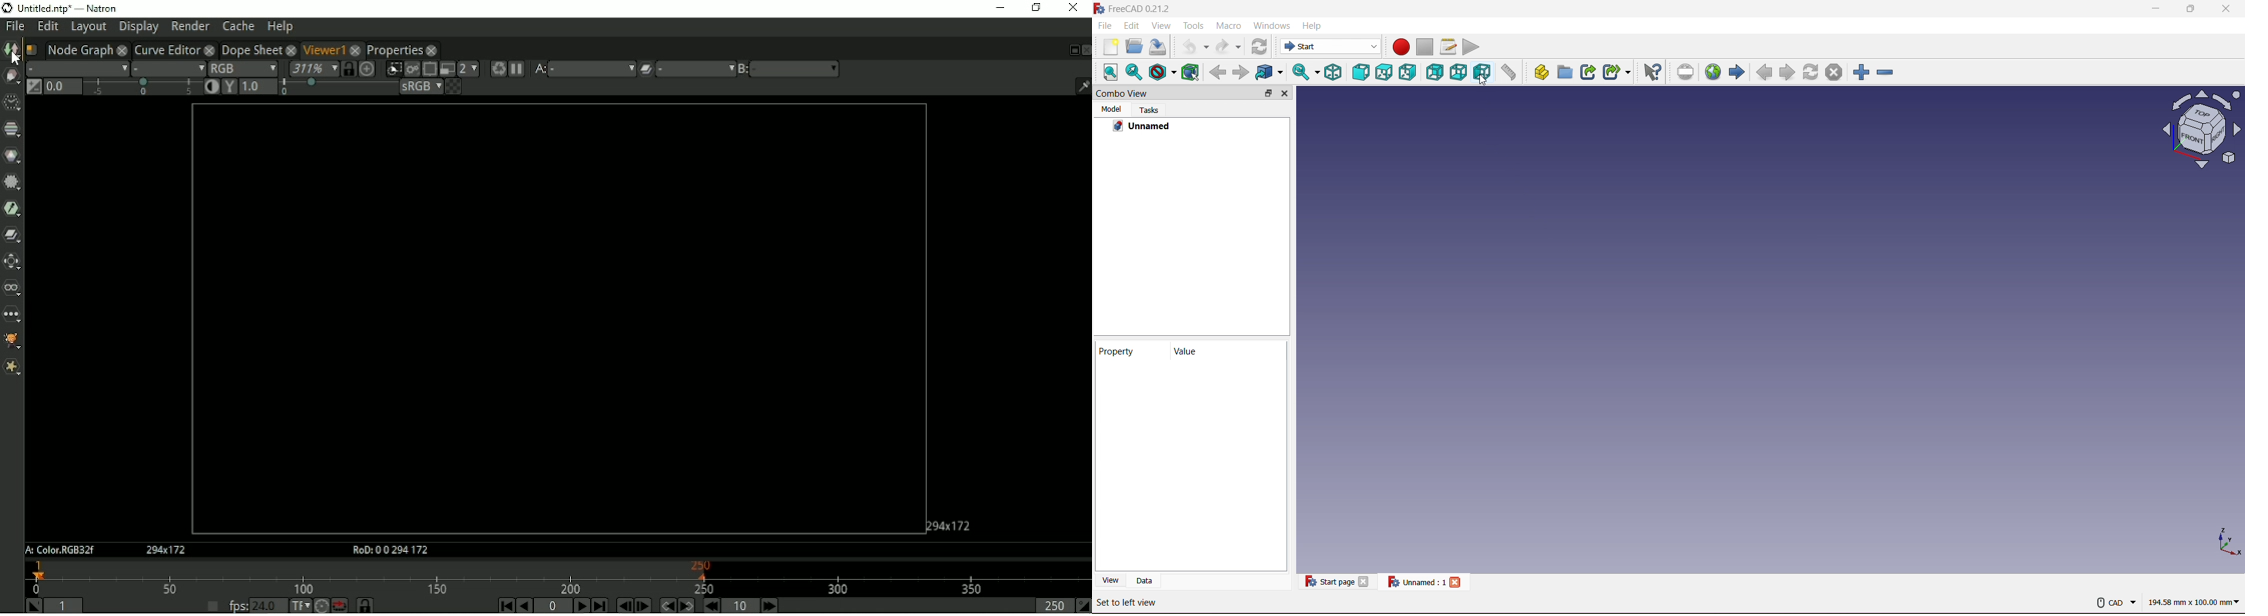 The image size is (2268, 616). Describe the element at coordinates (1686, 71) in the screenshot. I see `Toggle Fullscreen` at that location.